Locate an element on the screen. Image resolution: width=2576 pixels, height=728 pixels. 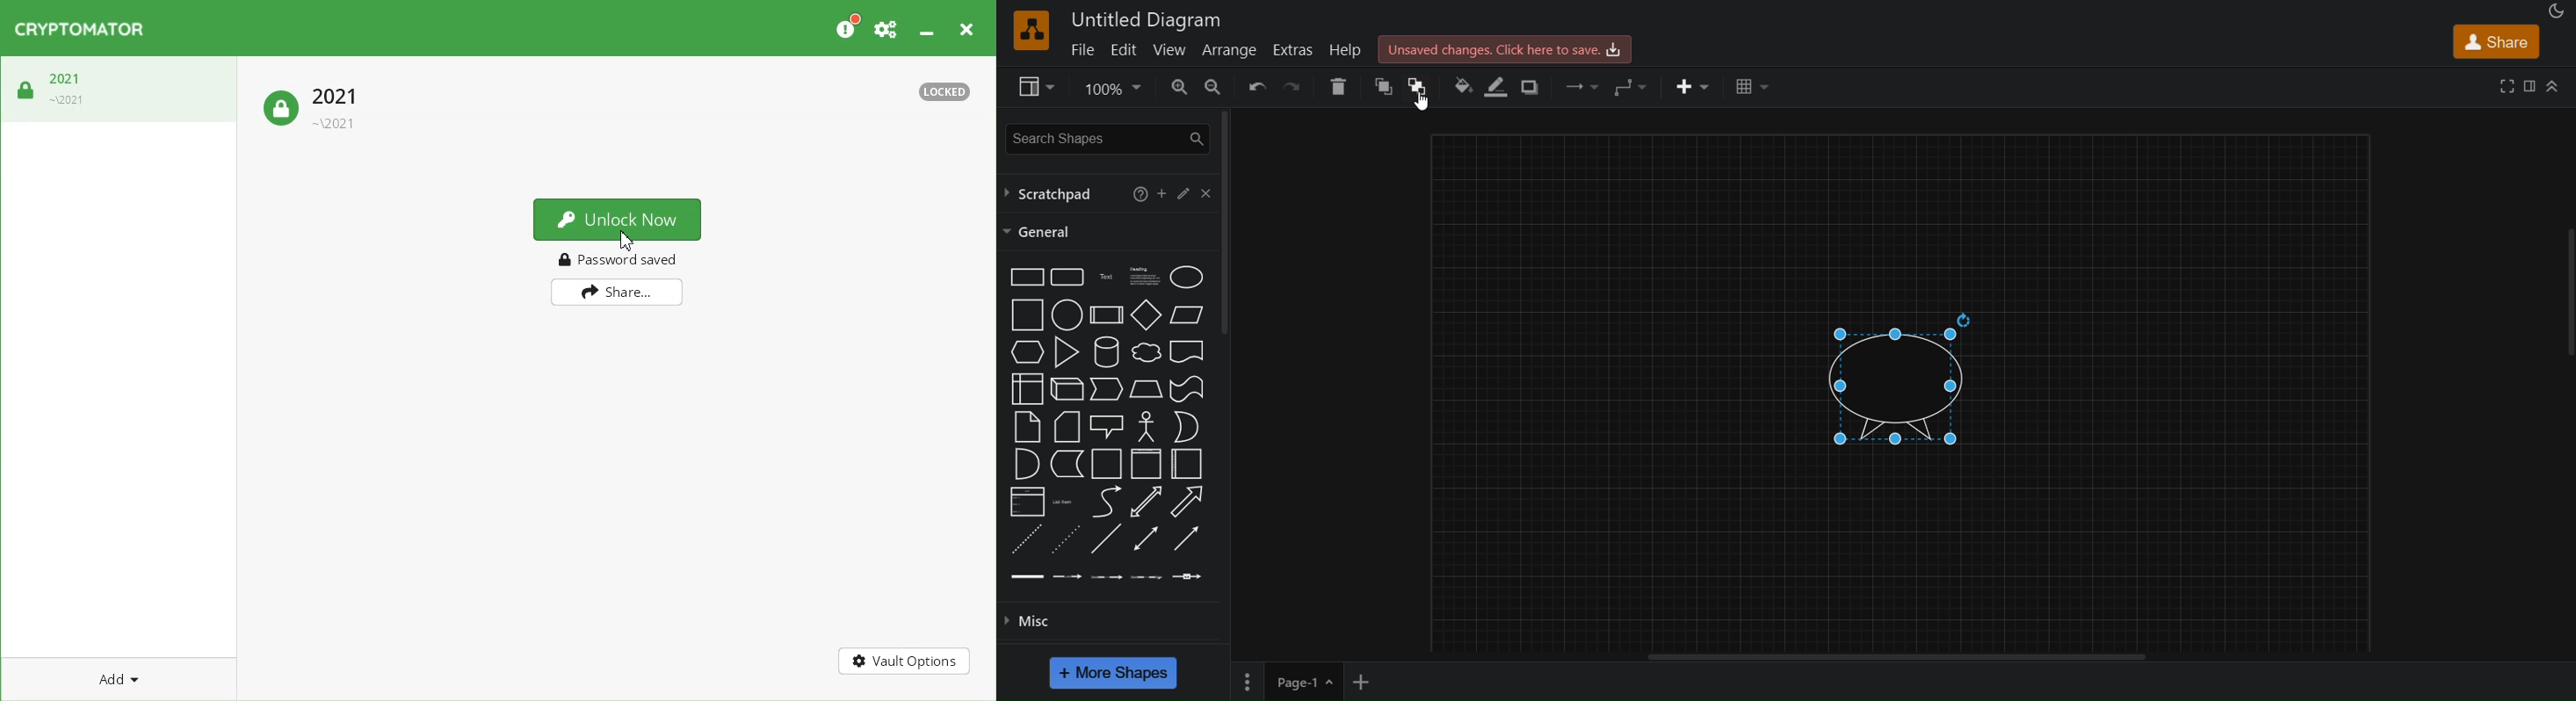
fullscreen is located at coordinates (2508, 86).